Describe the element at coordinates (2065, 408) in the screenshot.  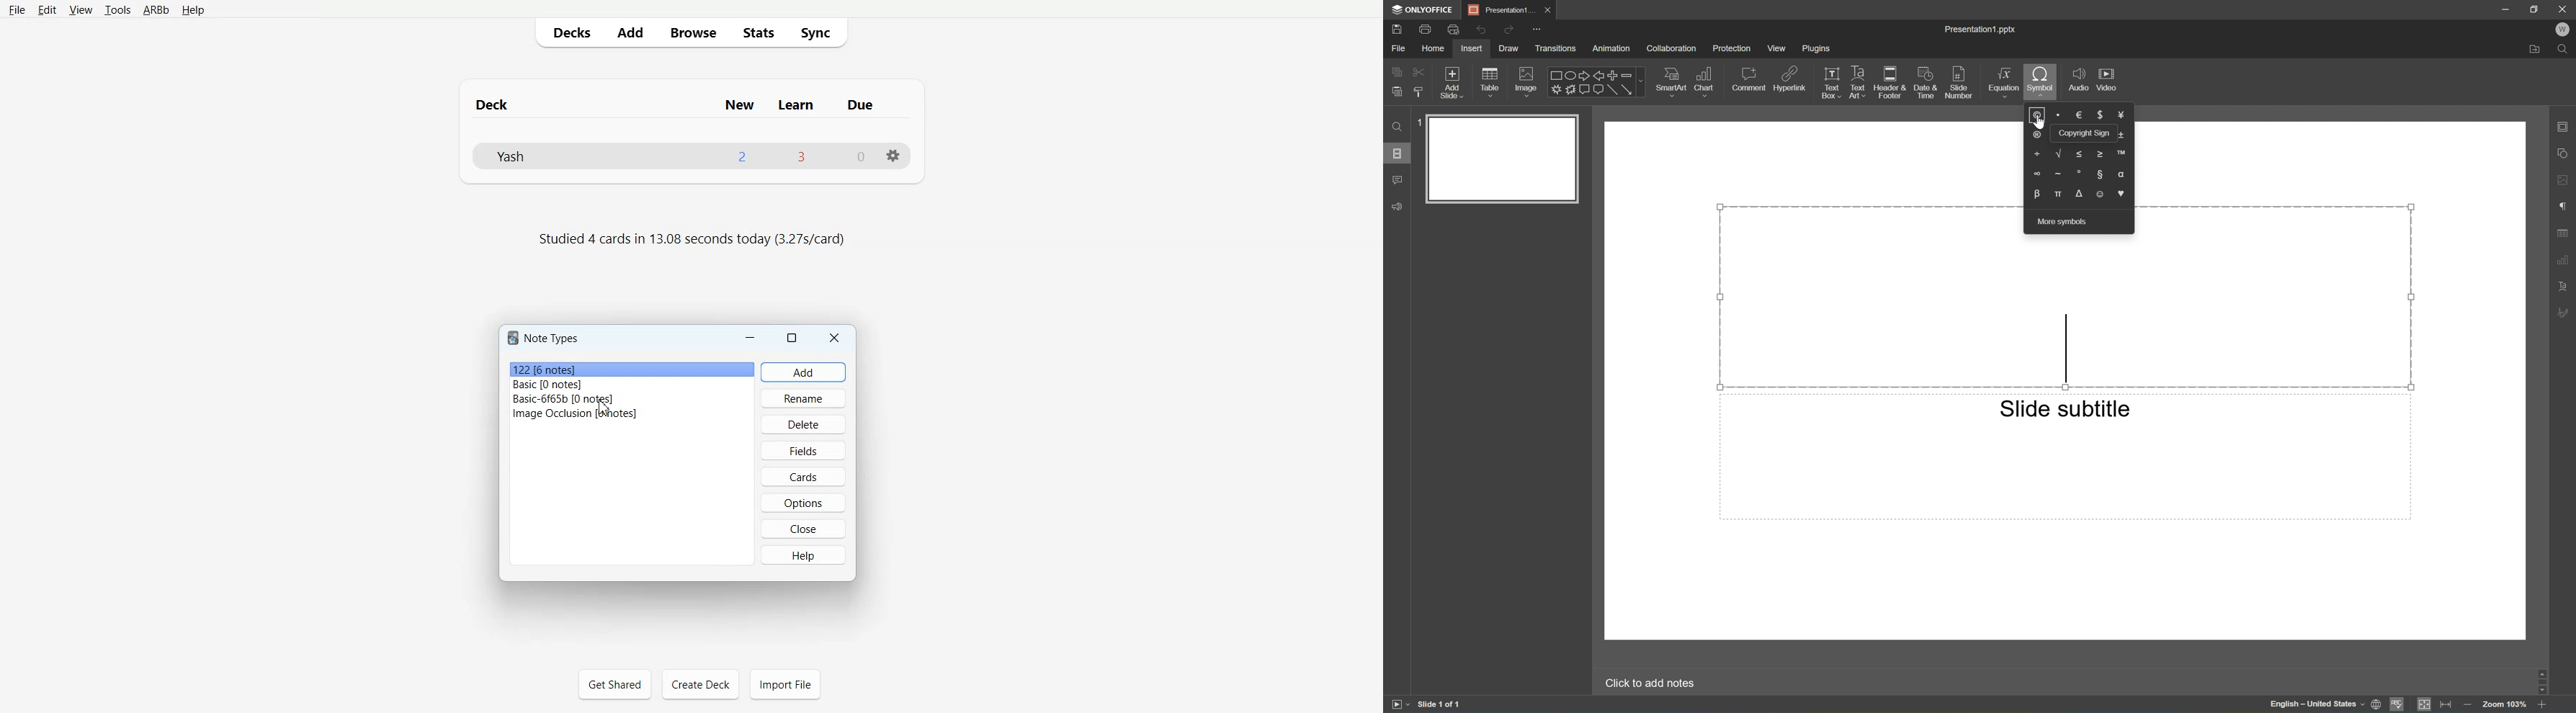
I see `Slide subtitle` at that location.